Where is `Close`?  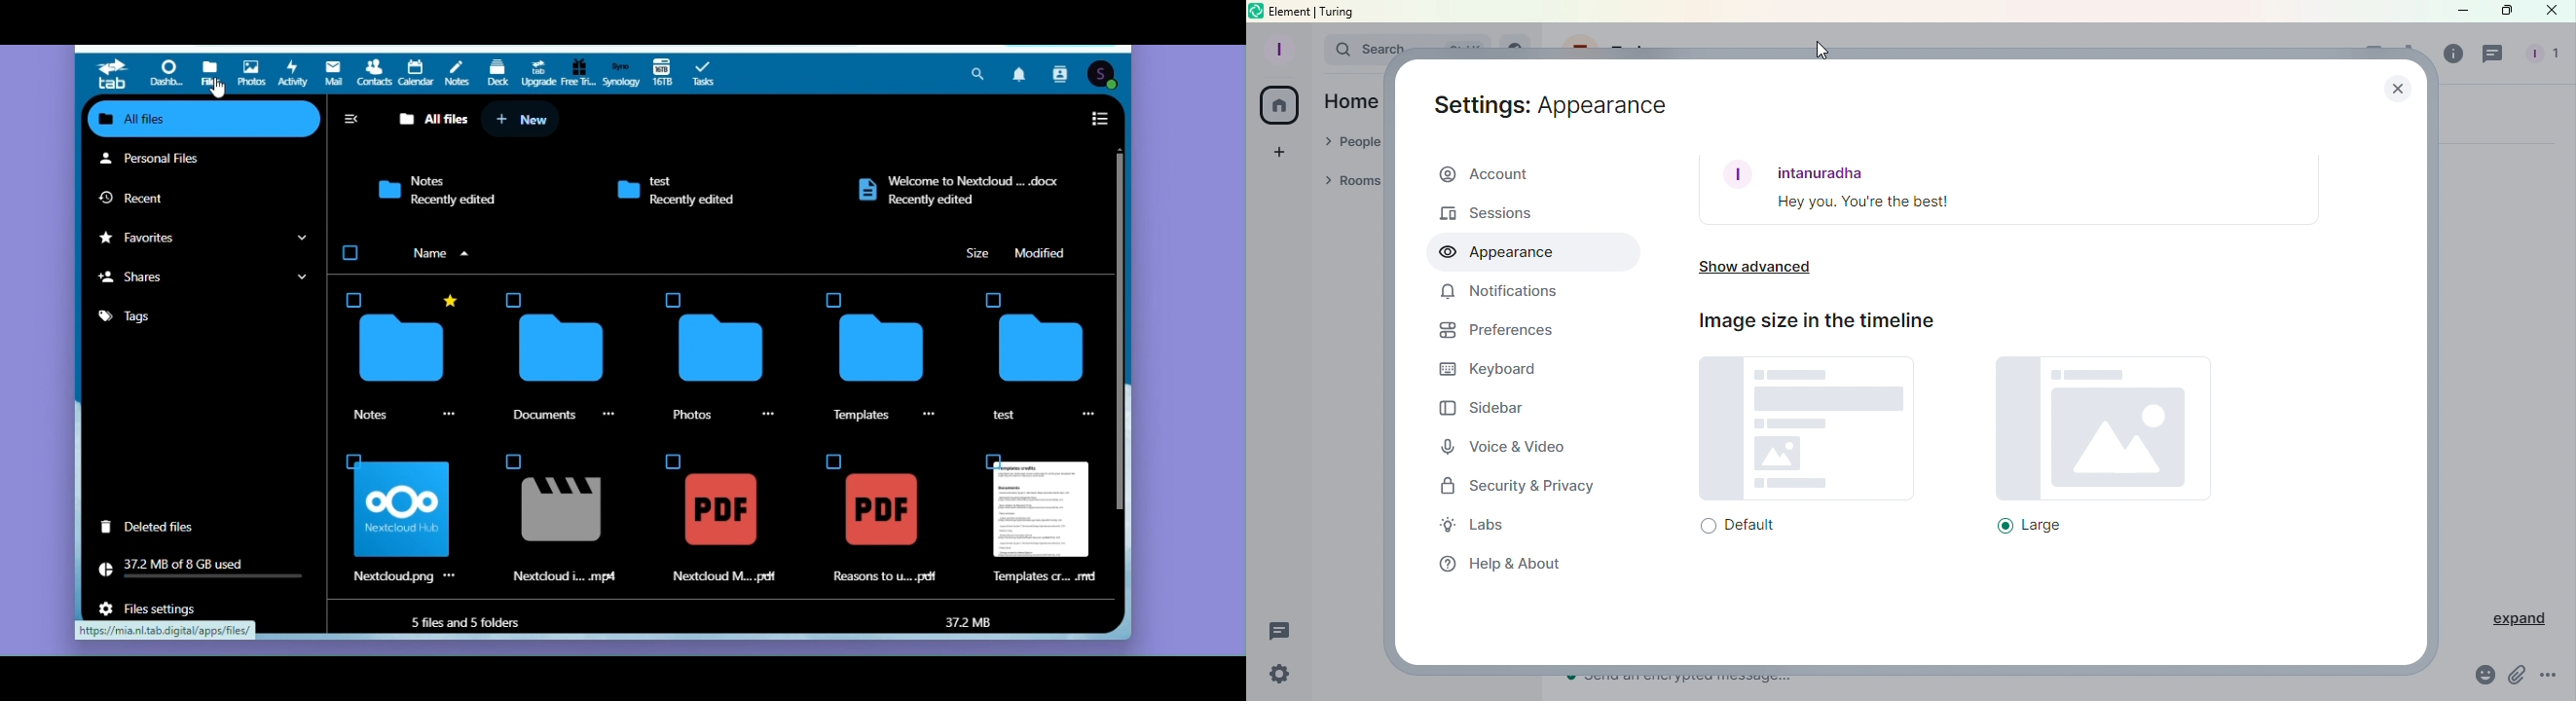 Close is located at coordinates (2552, 15).